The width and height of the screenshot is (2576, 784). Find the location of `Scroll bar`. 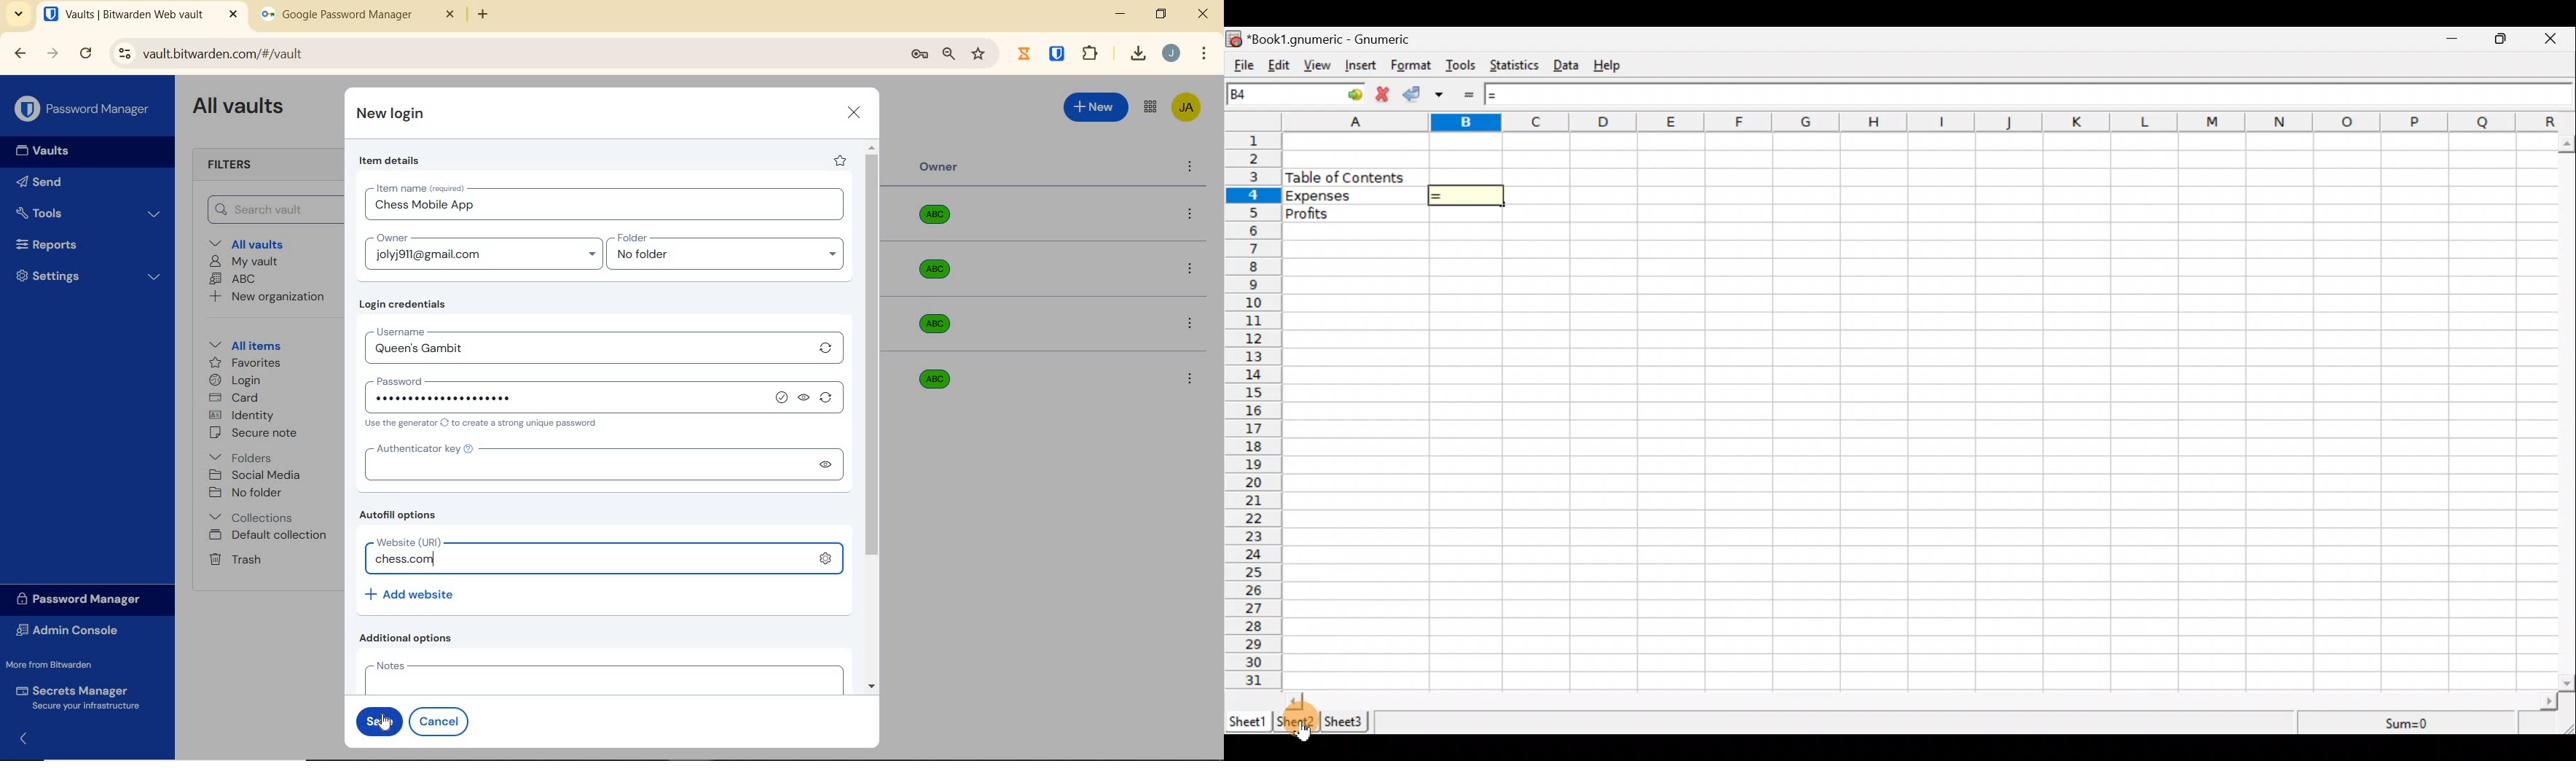

Scroll bar is located at coordinates (2568, 410).